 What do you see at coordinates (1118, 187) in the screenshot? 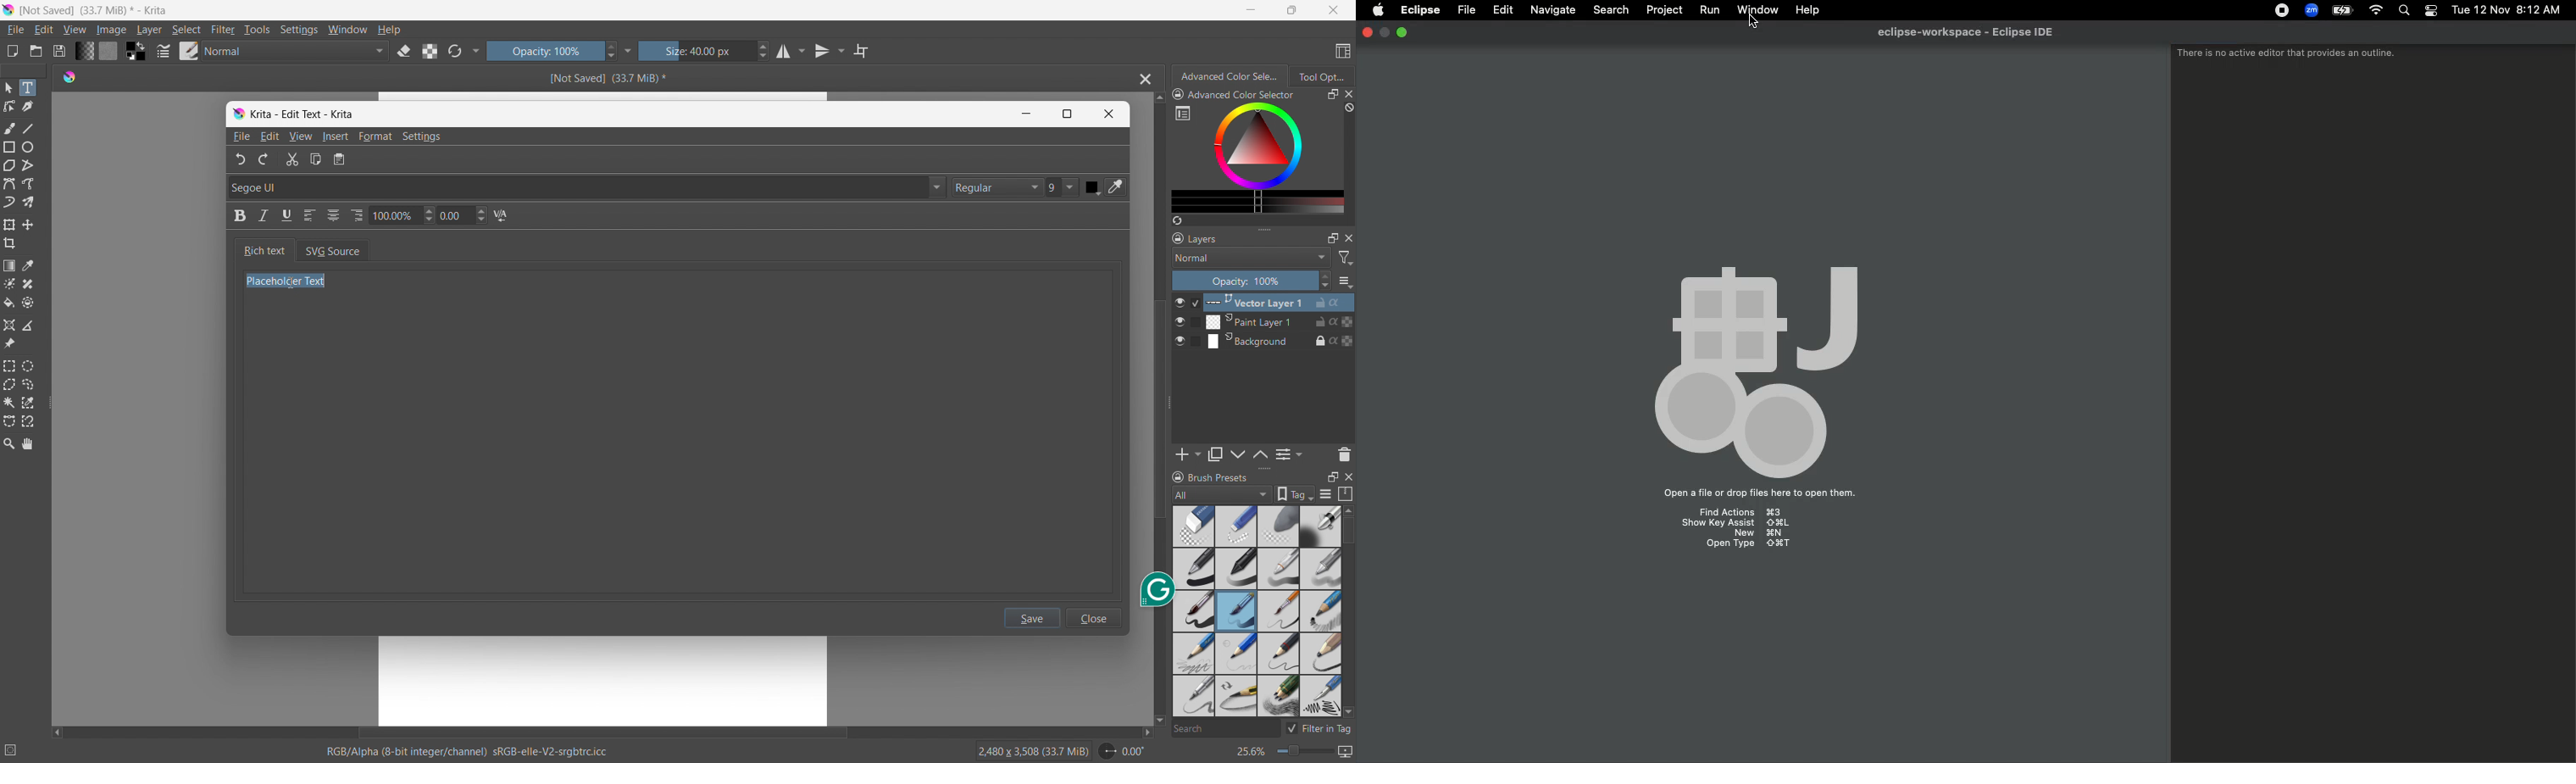
I see `color pick` at bounding box center [1118, 187].